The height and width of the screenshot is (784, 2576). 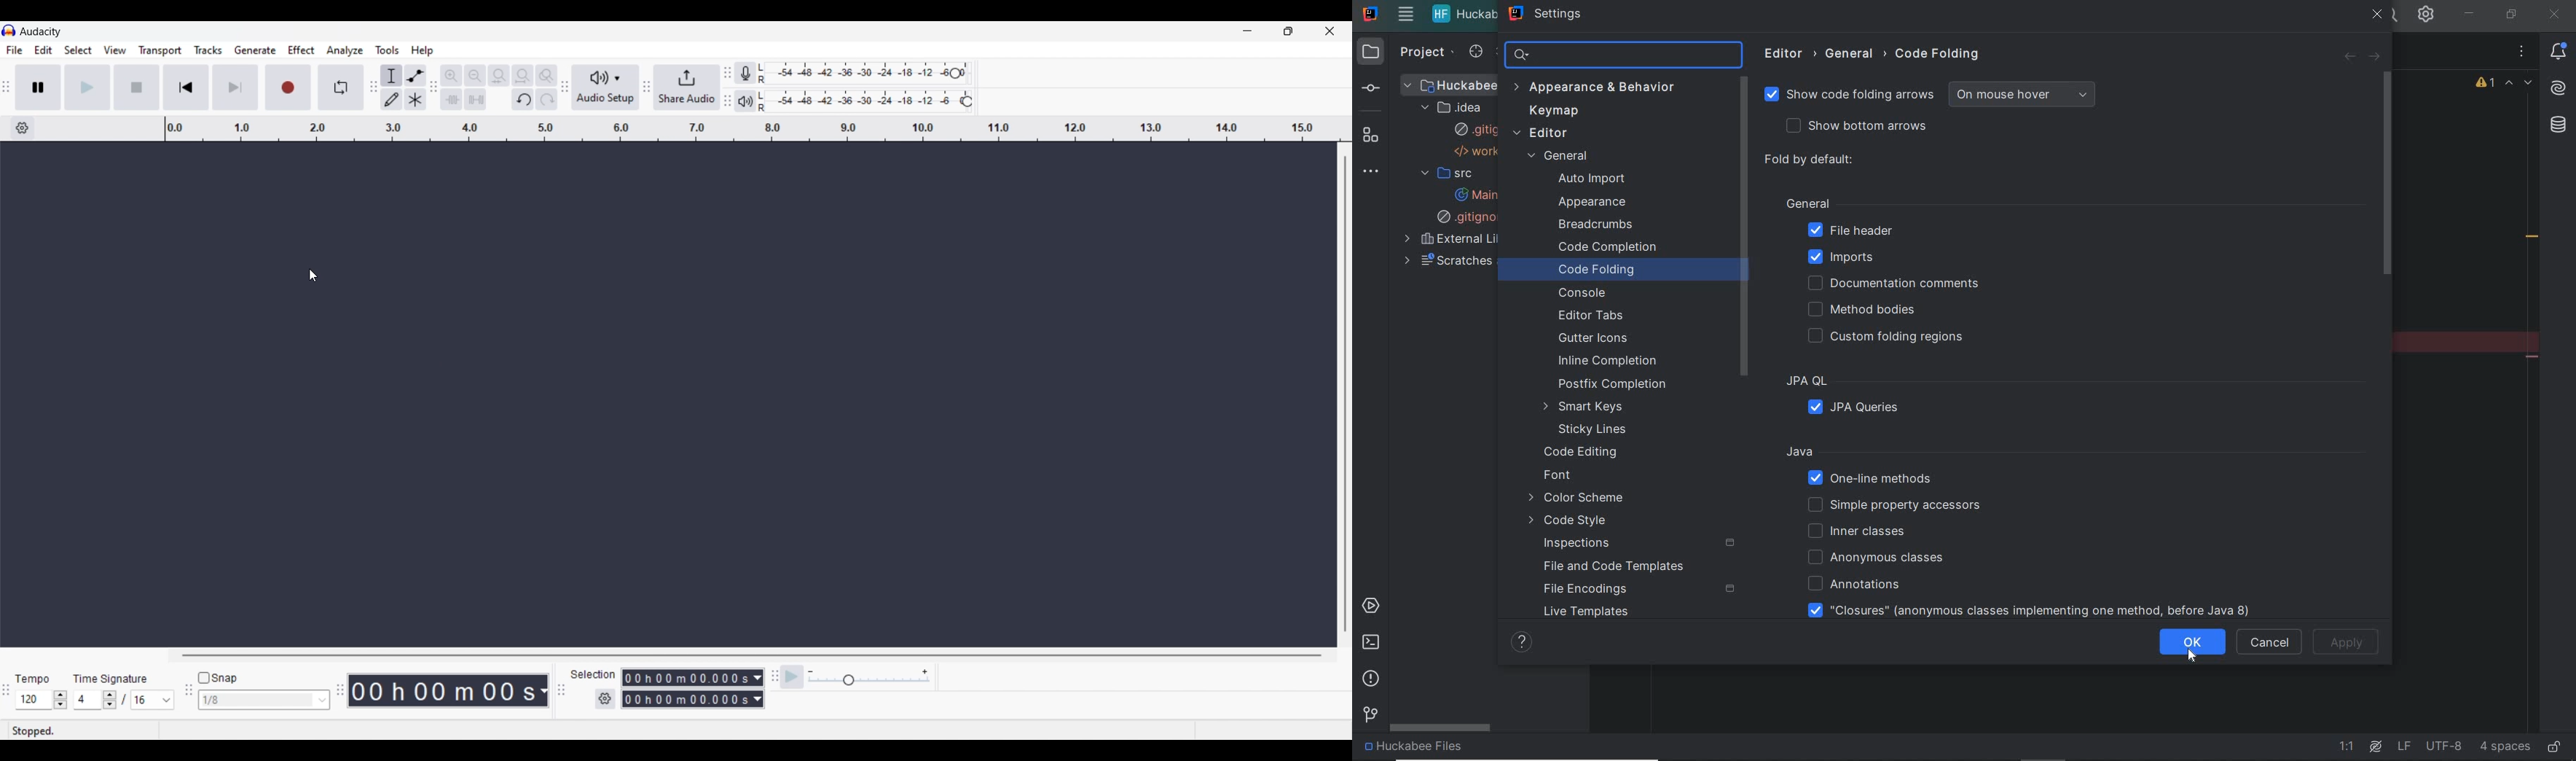 What do you see at coordinates (422, 51) in the screenshot?
I see `Help menu` at bounding box center [422, 51].